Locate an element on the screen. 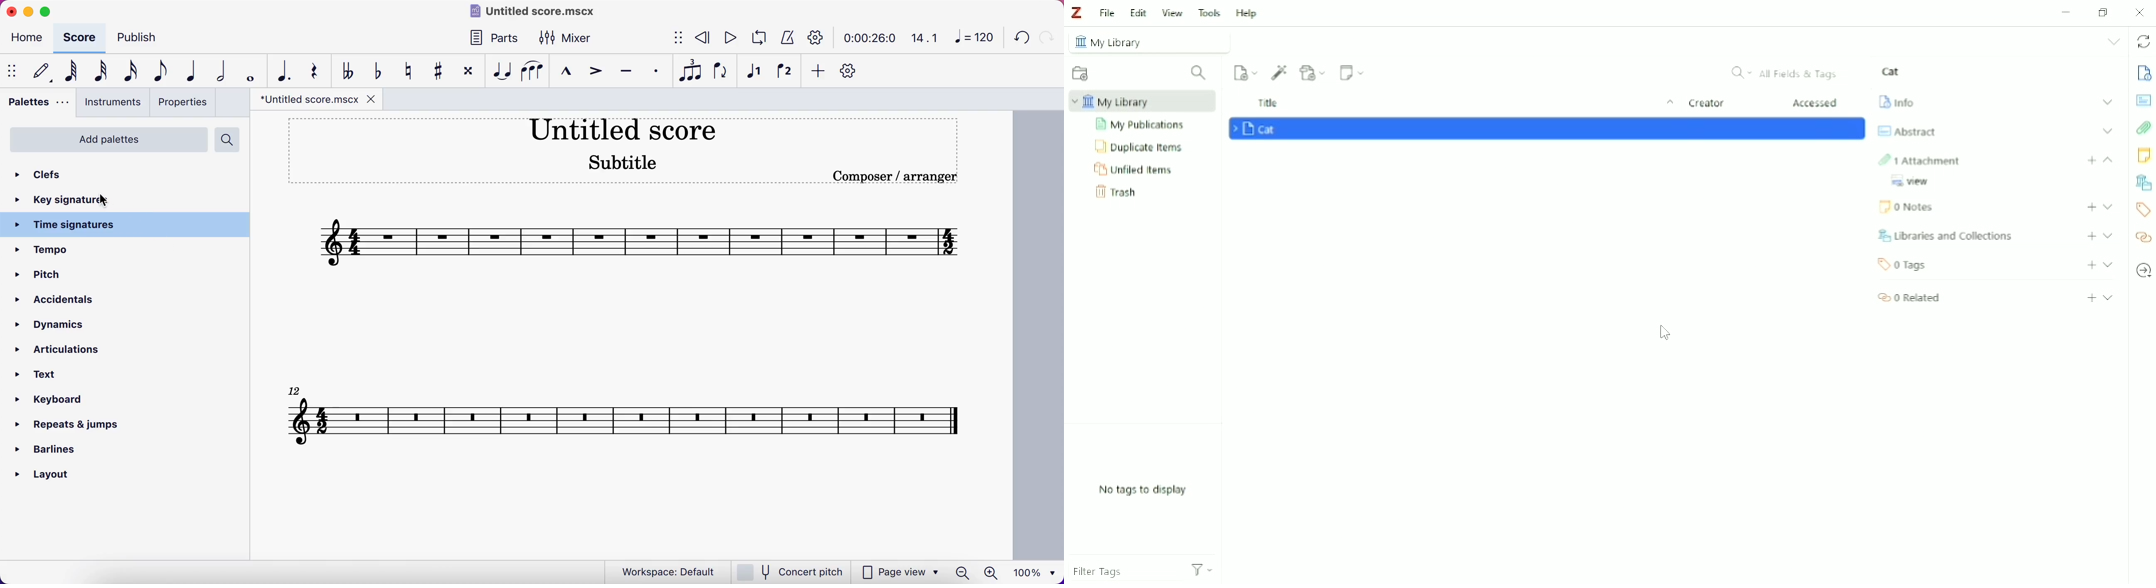 Image resolution: width=2156 pixels, height=588 pixels. augmentation note is located at coordinates (285, 70).